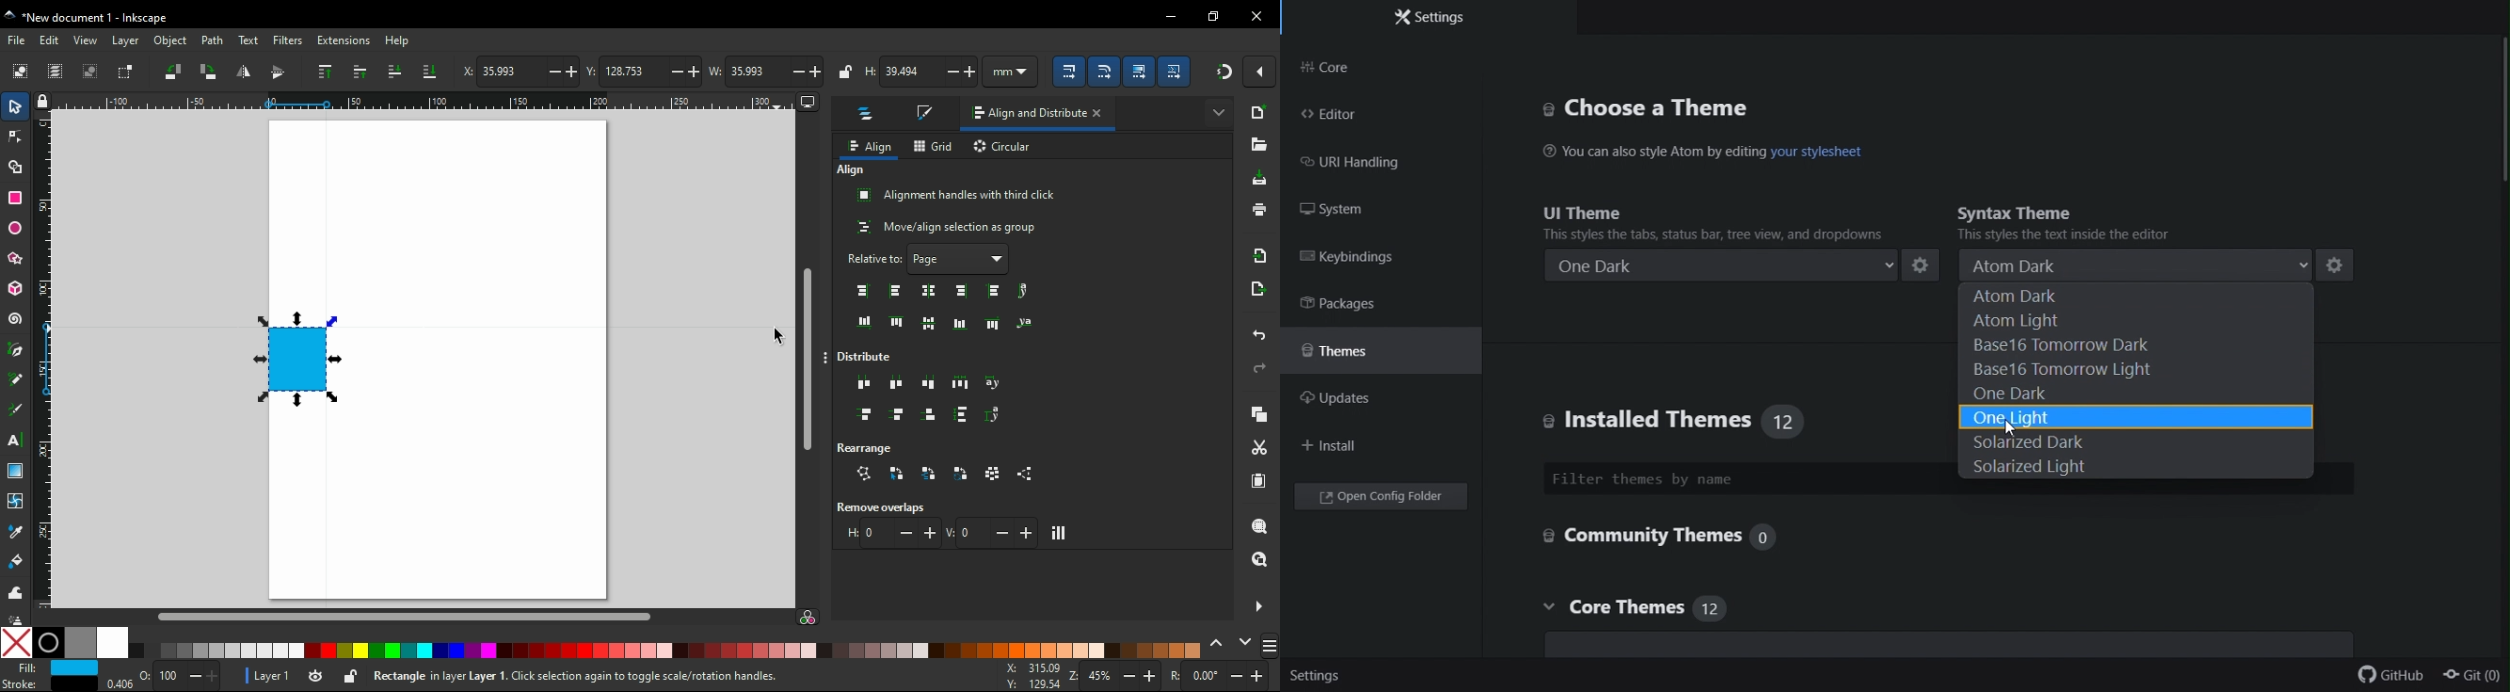 This screenshot has height=700, width=2520. I want to click on checkbox: alignment handles with third click, so click(957, 196).